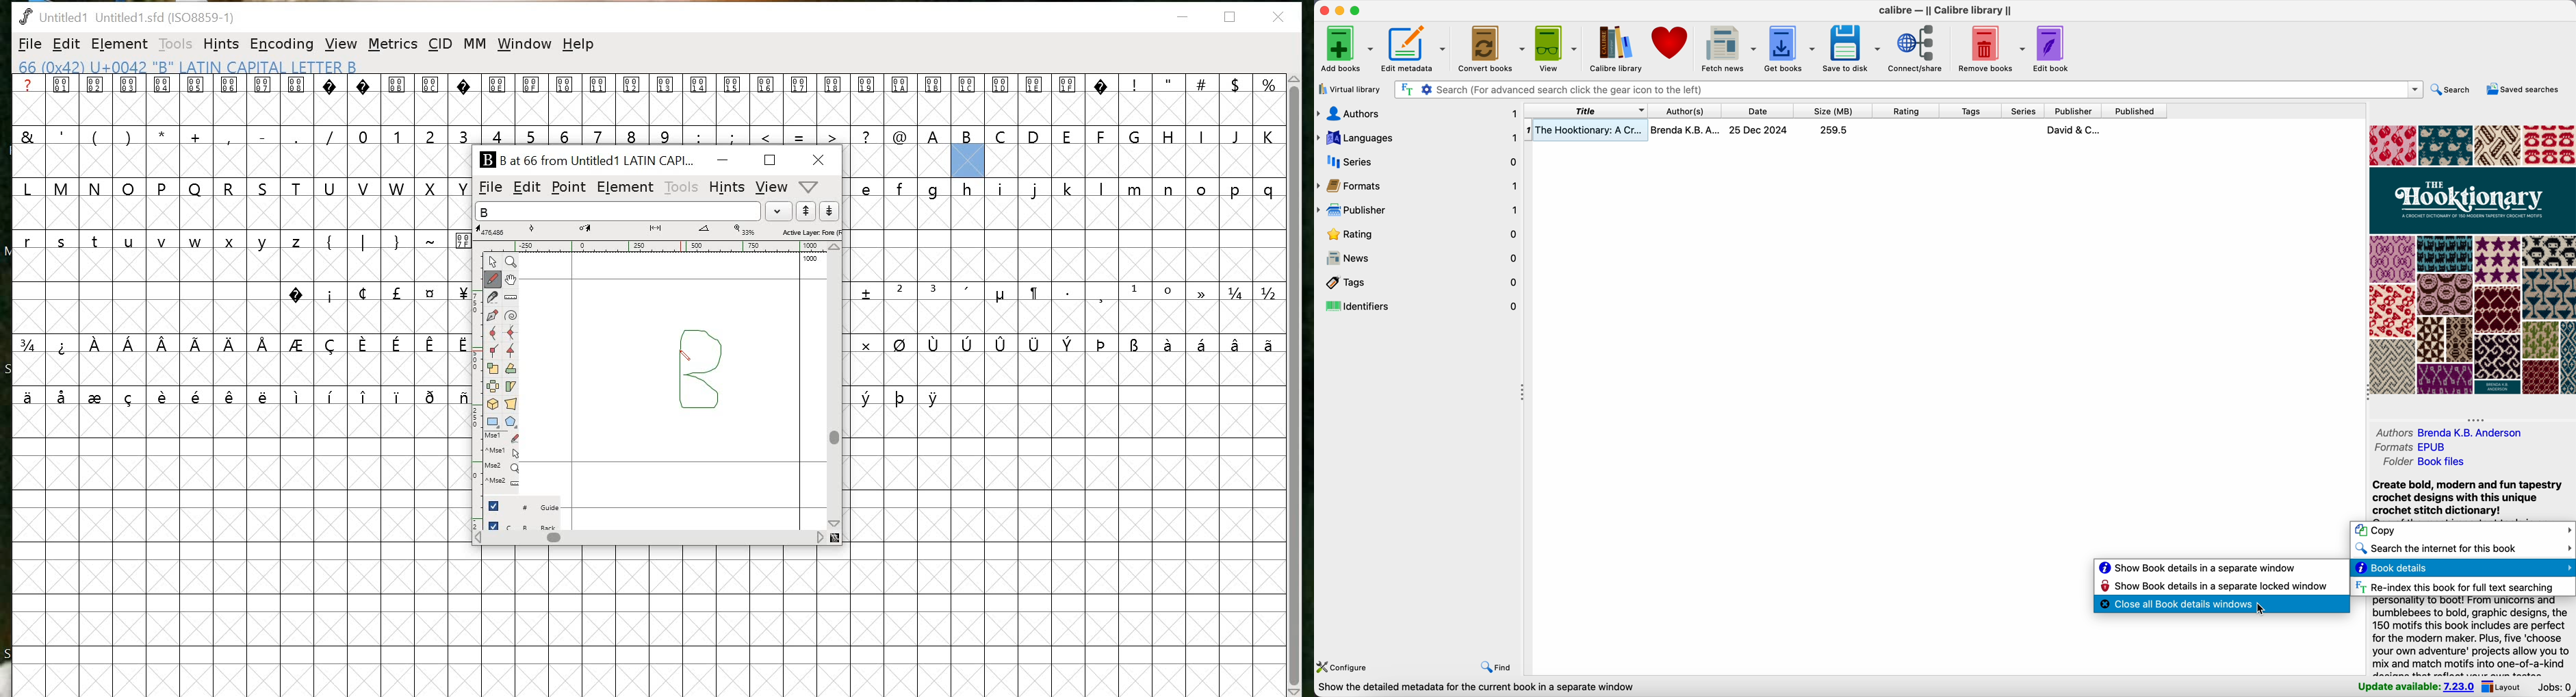  I want to click on minimize, so click(1338, 11).